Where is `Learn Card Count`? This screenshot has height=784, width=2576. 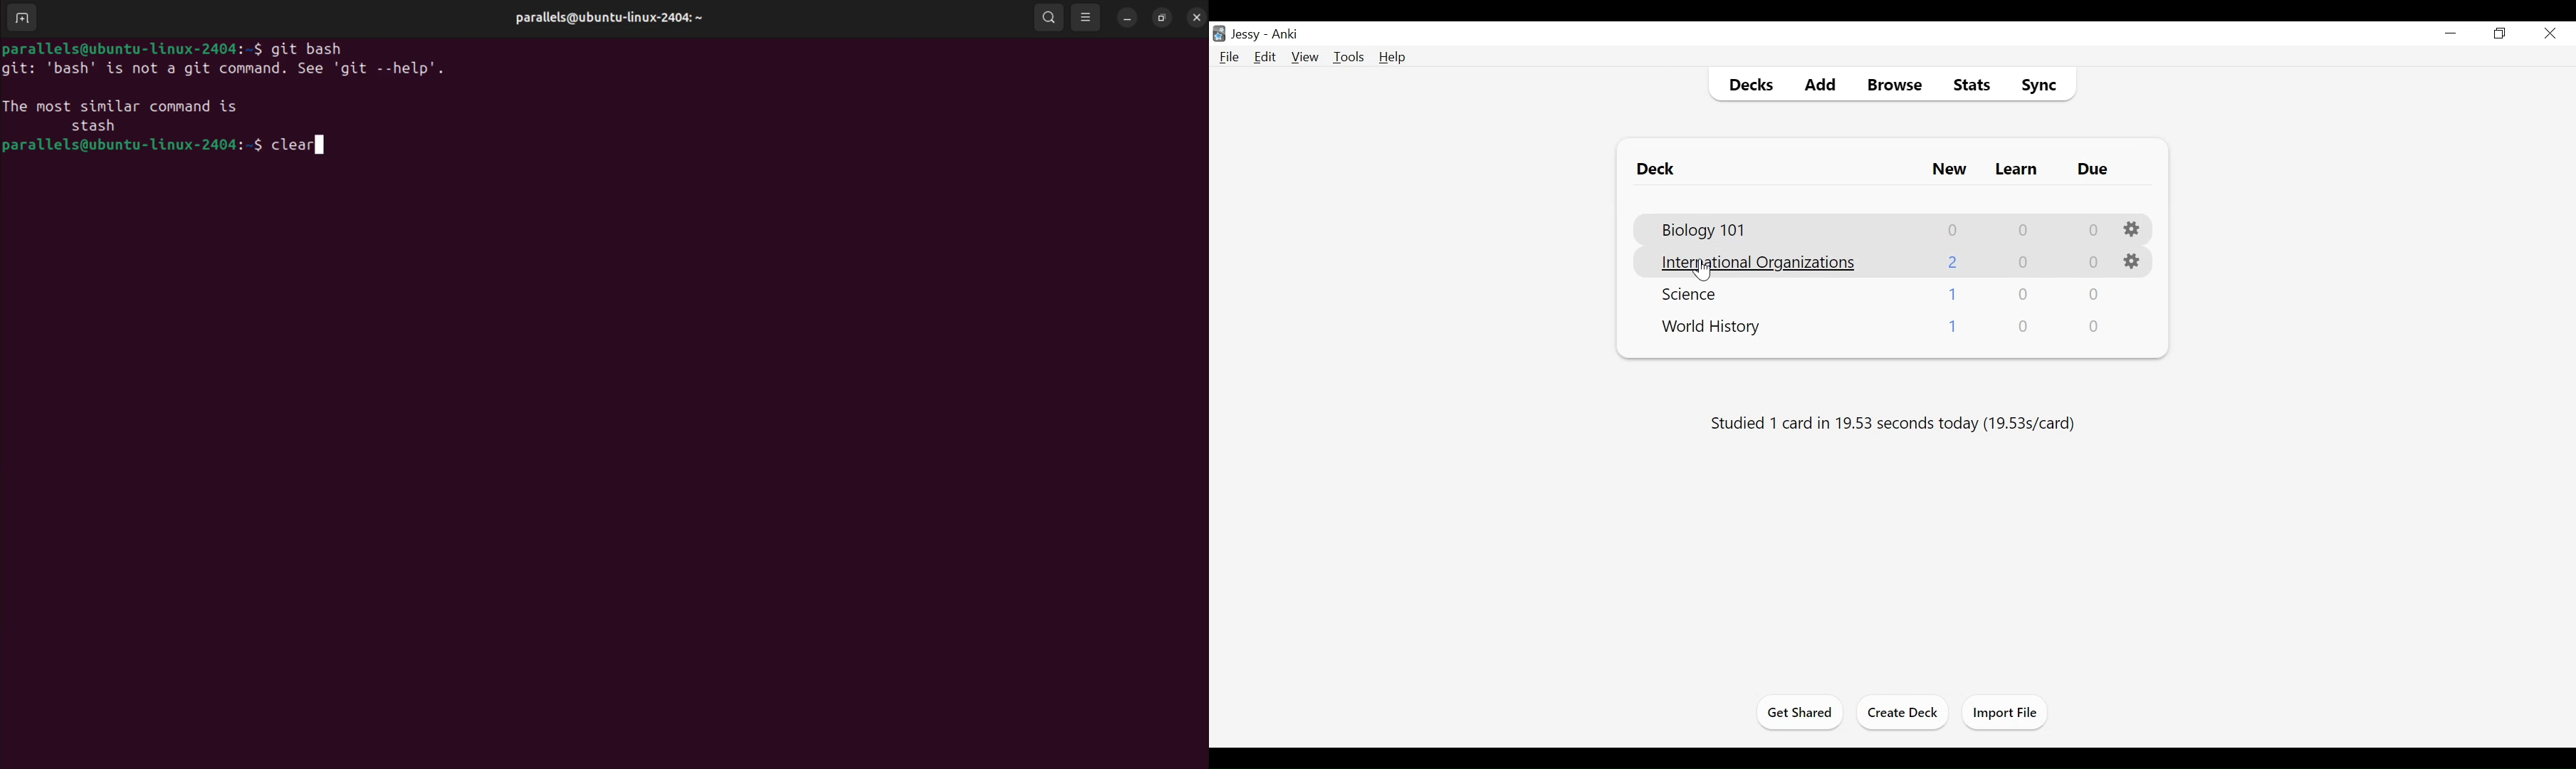
Learn Card Count is located at coordinates (2023, 294).